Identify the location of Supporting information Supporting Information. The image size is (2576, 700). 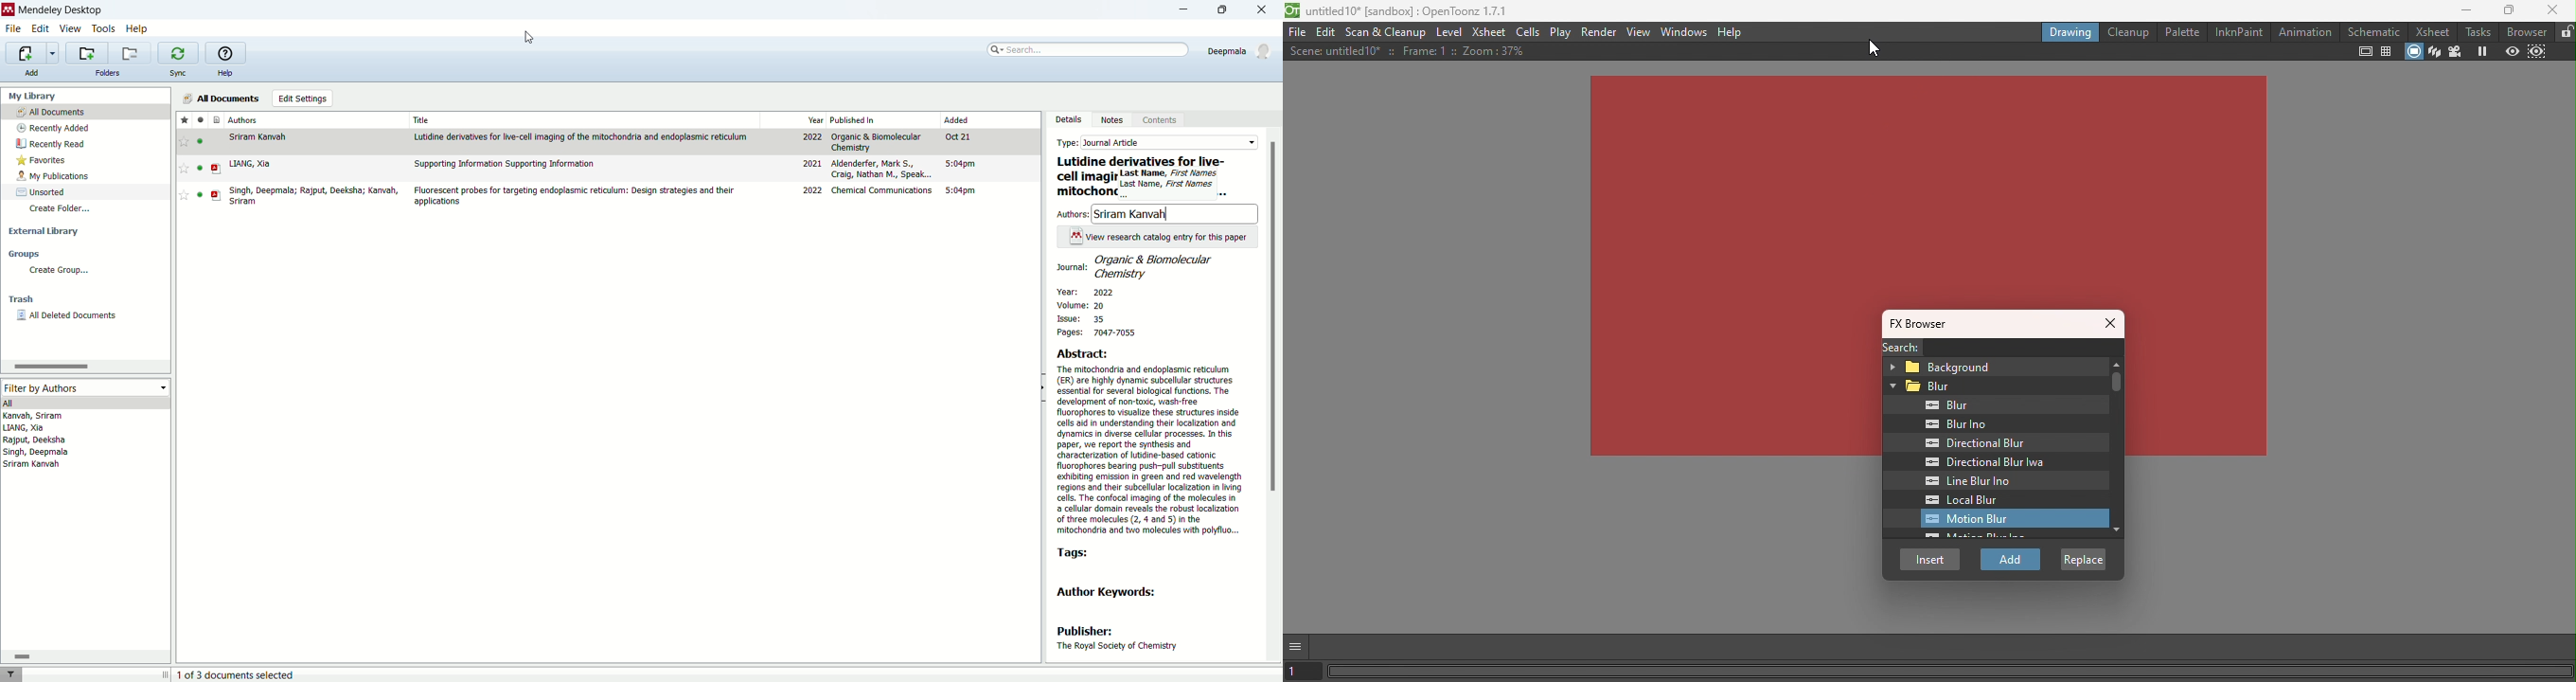
(506, 164).